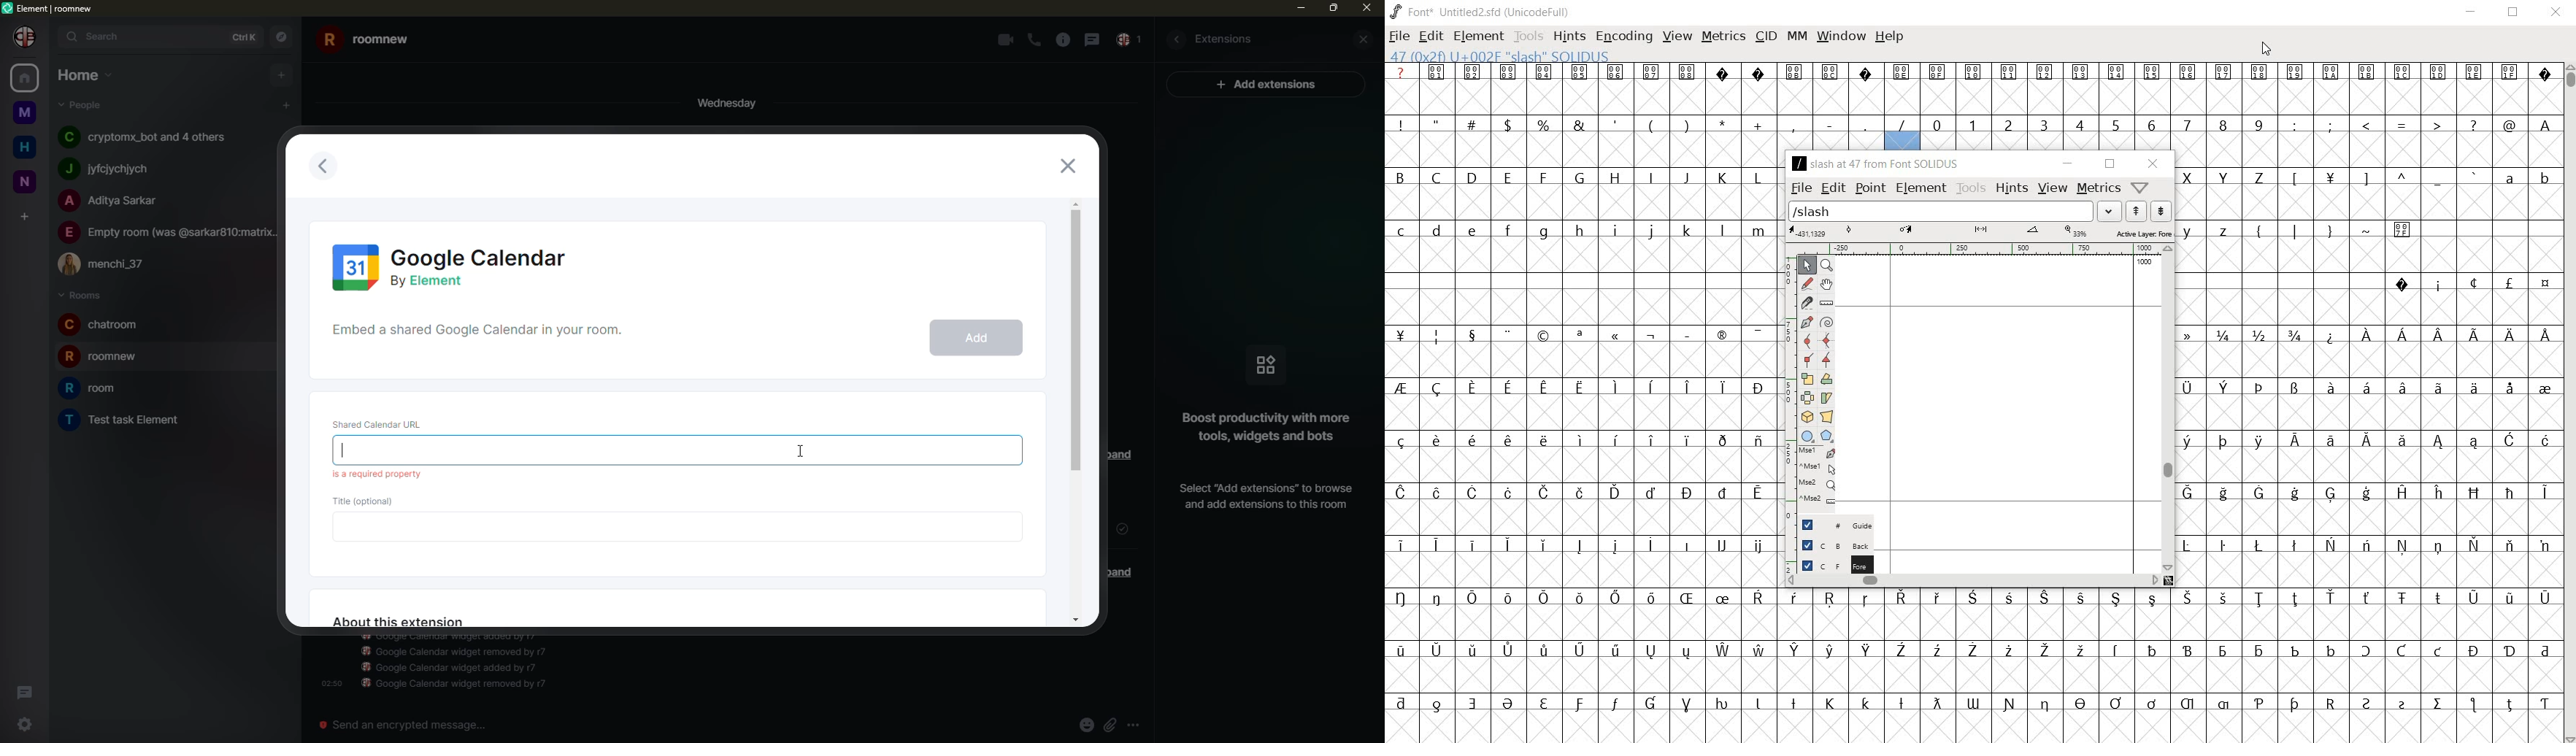 The width and height of the screenshot is (2576, 756). What do you see at coordinates (1807, 417) in the screenshot?
I see `rotate the selection in 3D and project back to plane` at bounding box center [1807, 417].